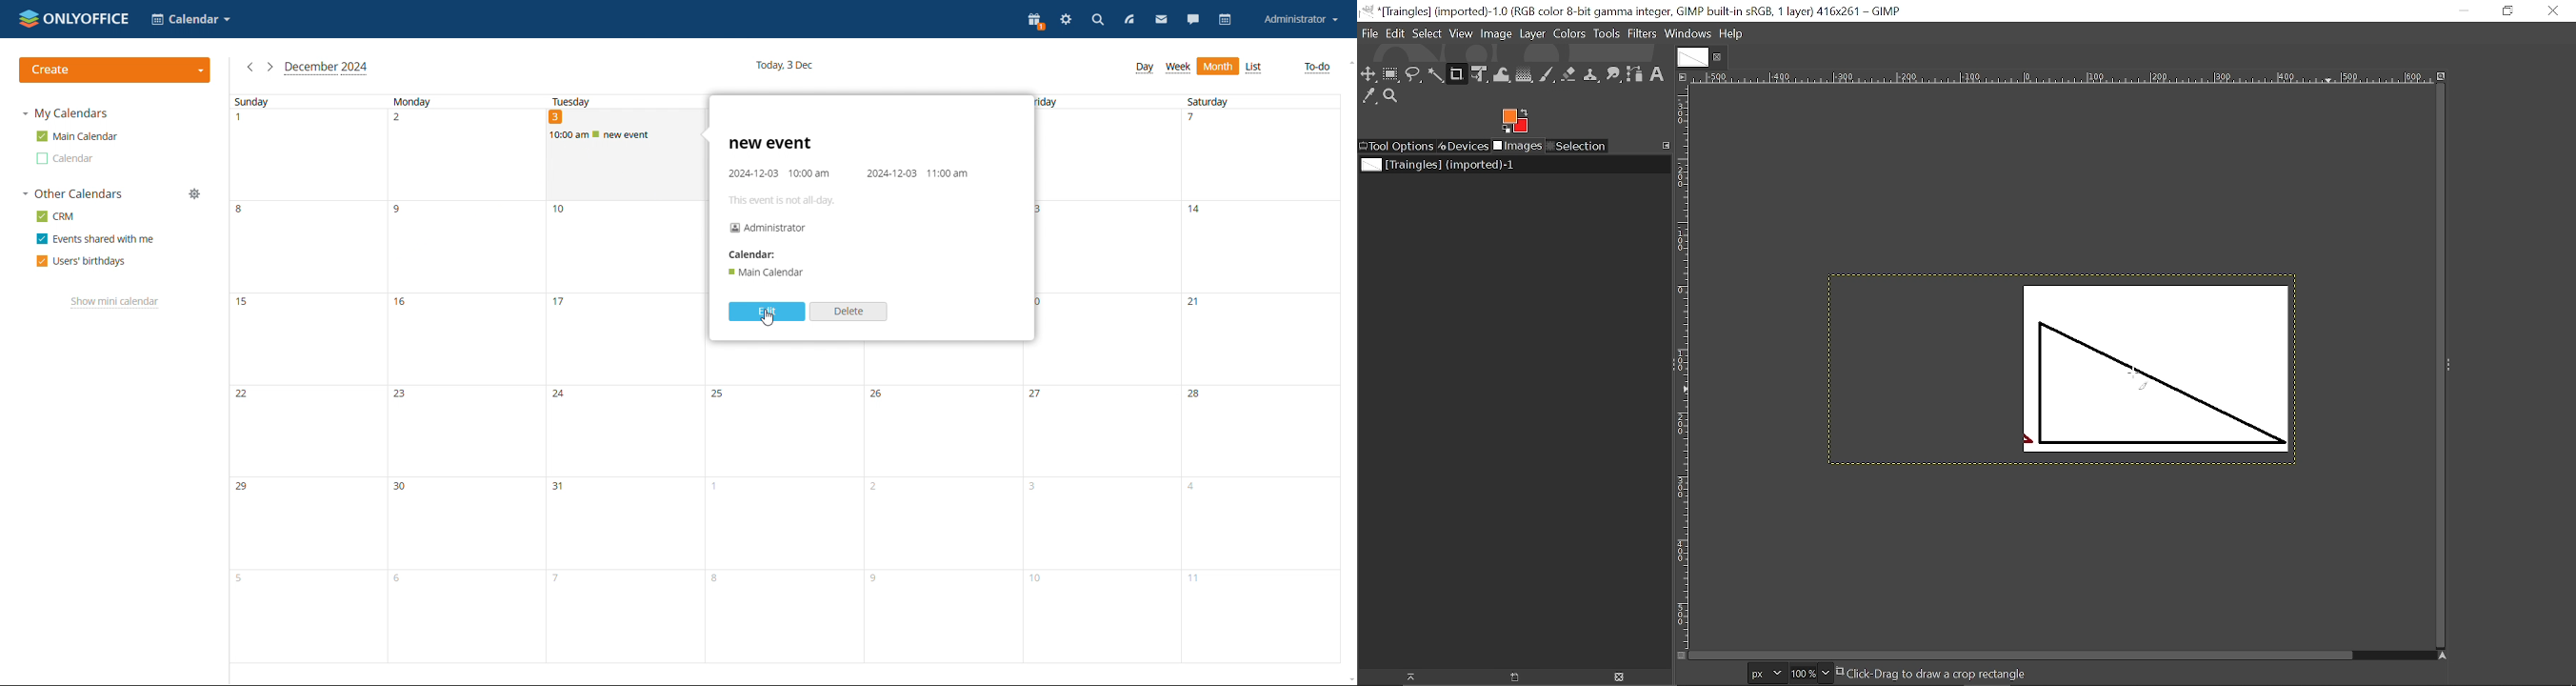  Describe the element at coordinates (1517, 146) in the screenshot. I see `Images` at that location.